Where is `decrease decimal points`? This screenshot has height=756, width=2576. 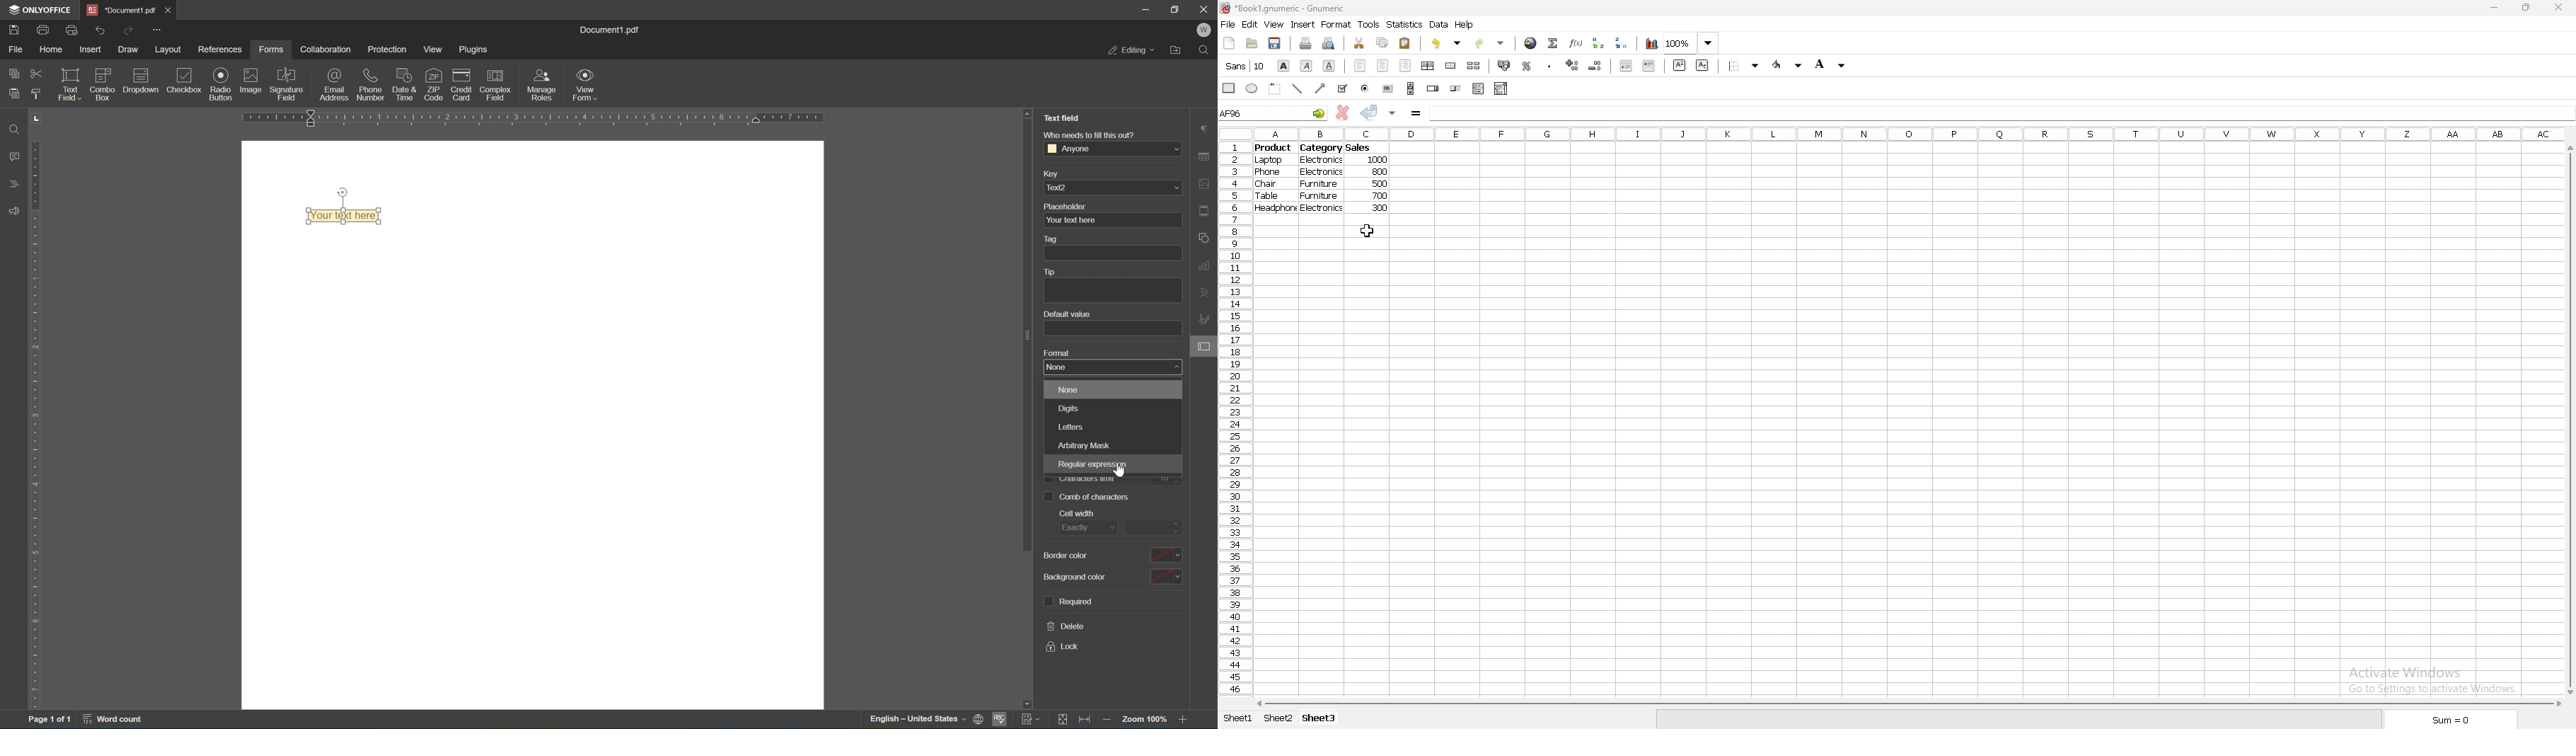 decrease decimal points is located at coordinates (1595, 67).